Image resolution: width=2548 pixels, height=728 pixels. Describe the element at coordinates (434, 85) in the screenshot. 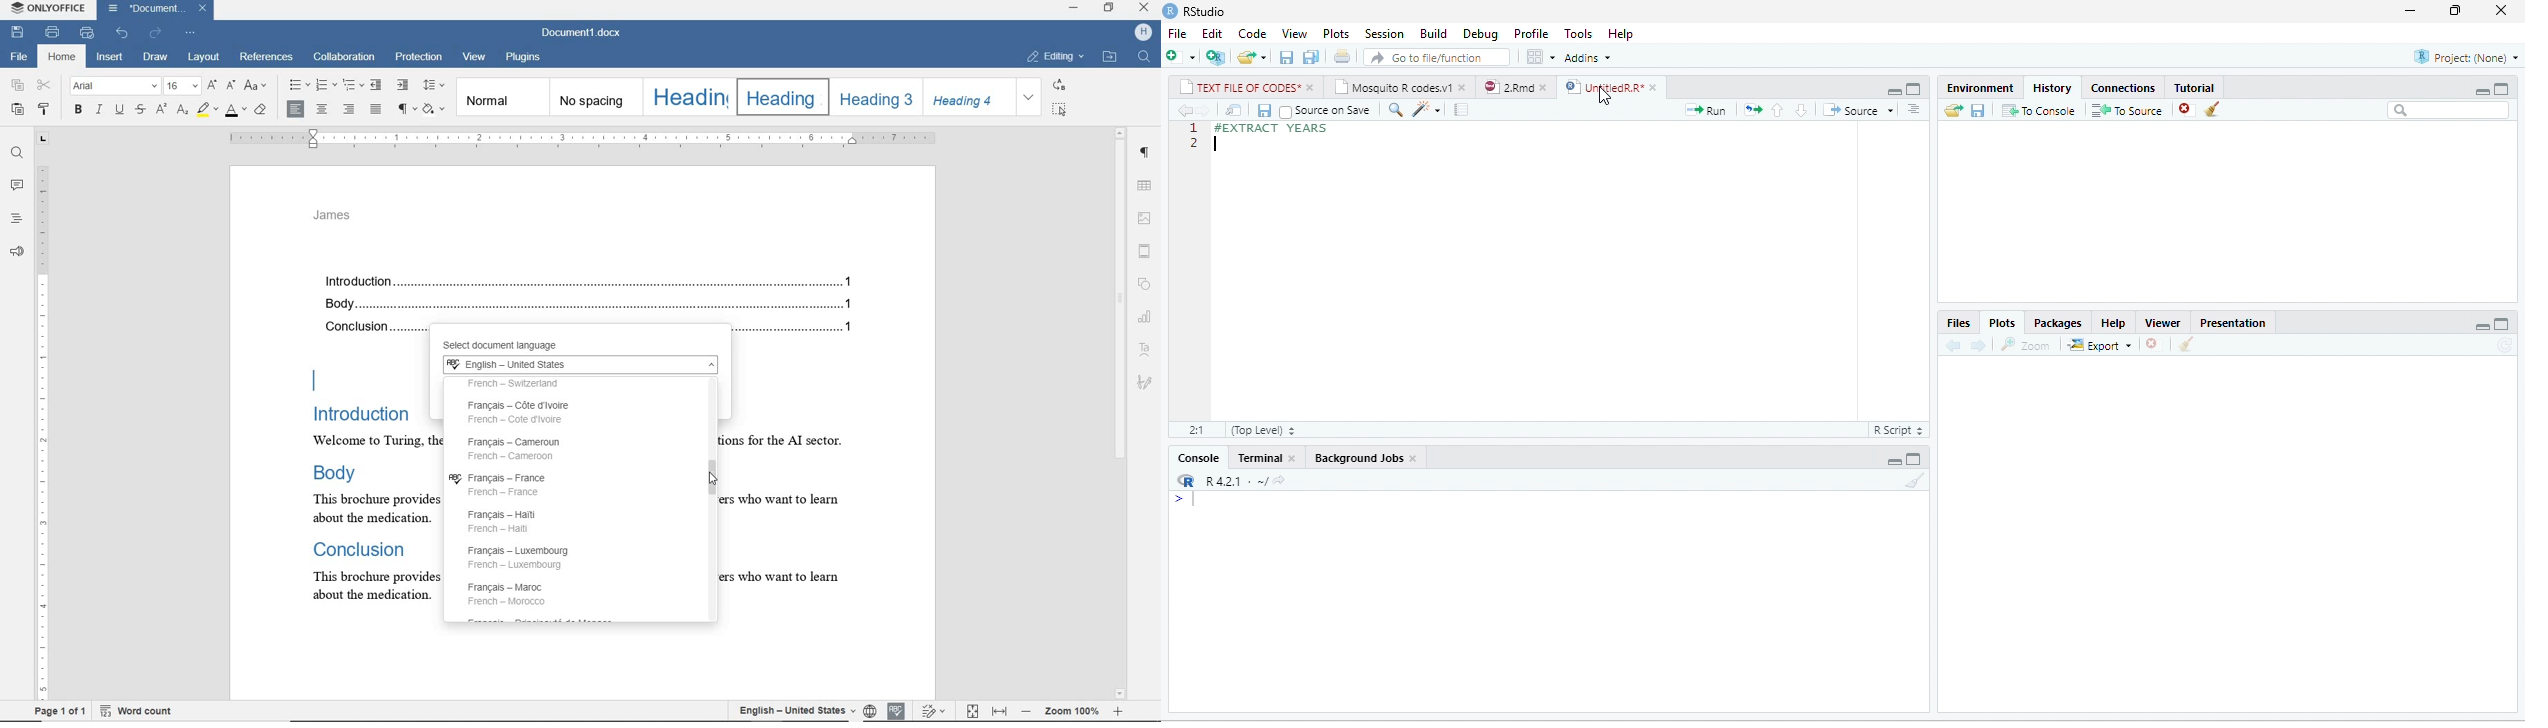

I see `paragraph line spacing` at that location.